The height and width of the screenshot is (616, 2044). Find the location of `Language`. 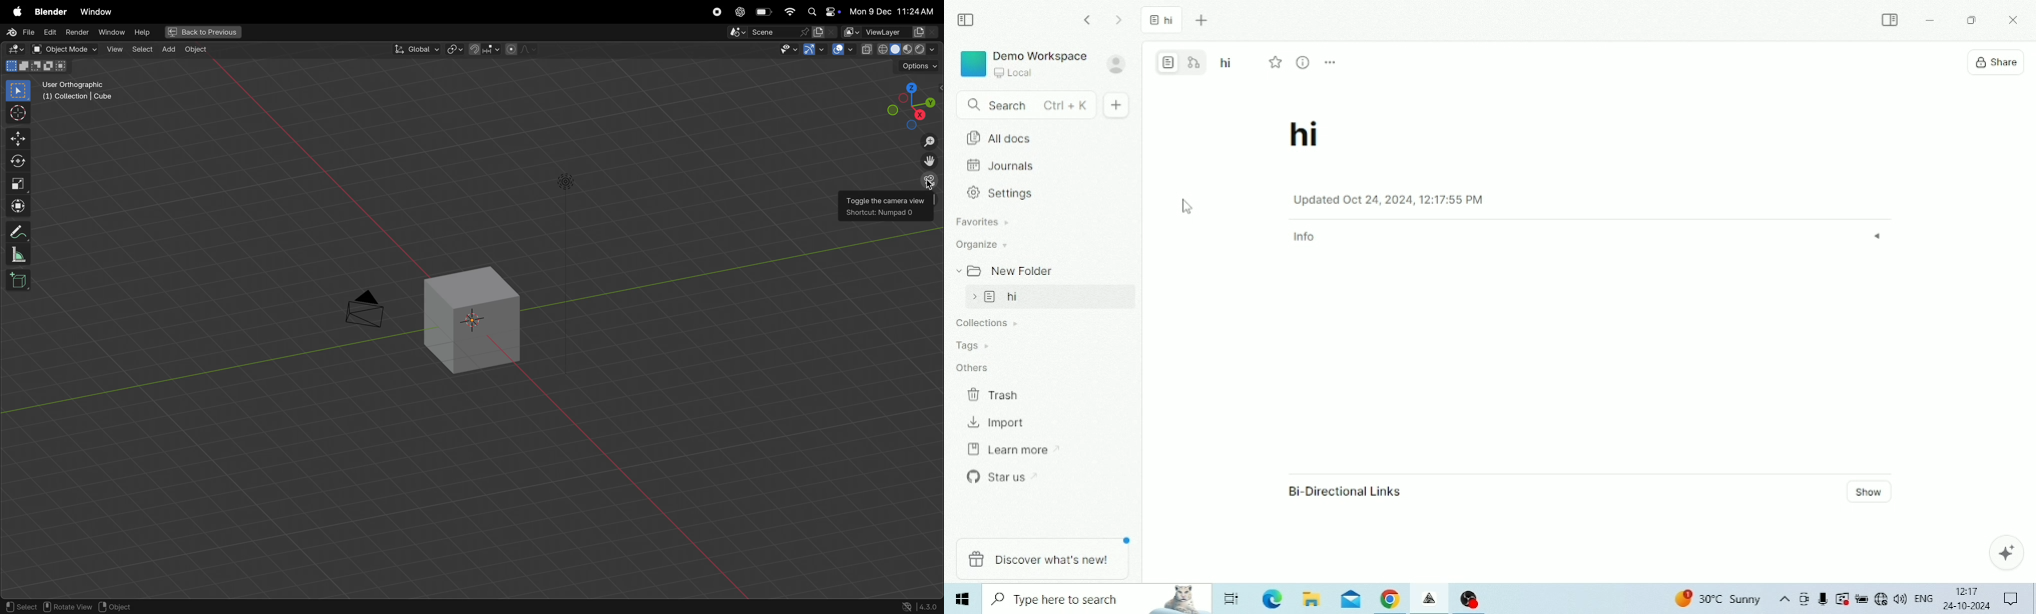

Language is located at coordinates (1923, 597).